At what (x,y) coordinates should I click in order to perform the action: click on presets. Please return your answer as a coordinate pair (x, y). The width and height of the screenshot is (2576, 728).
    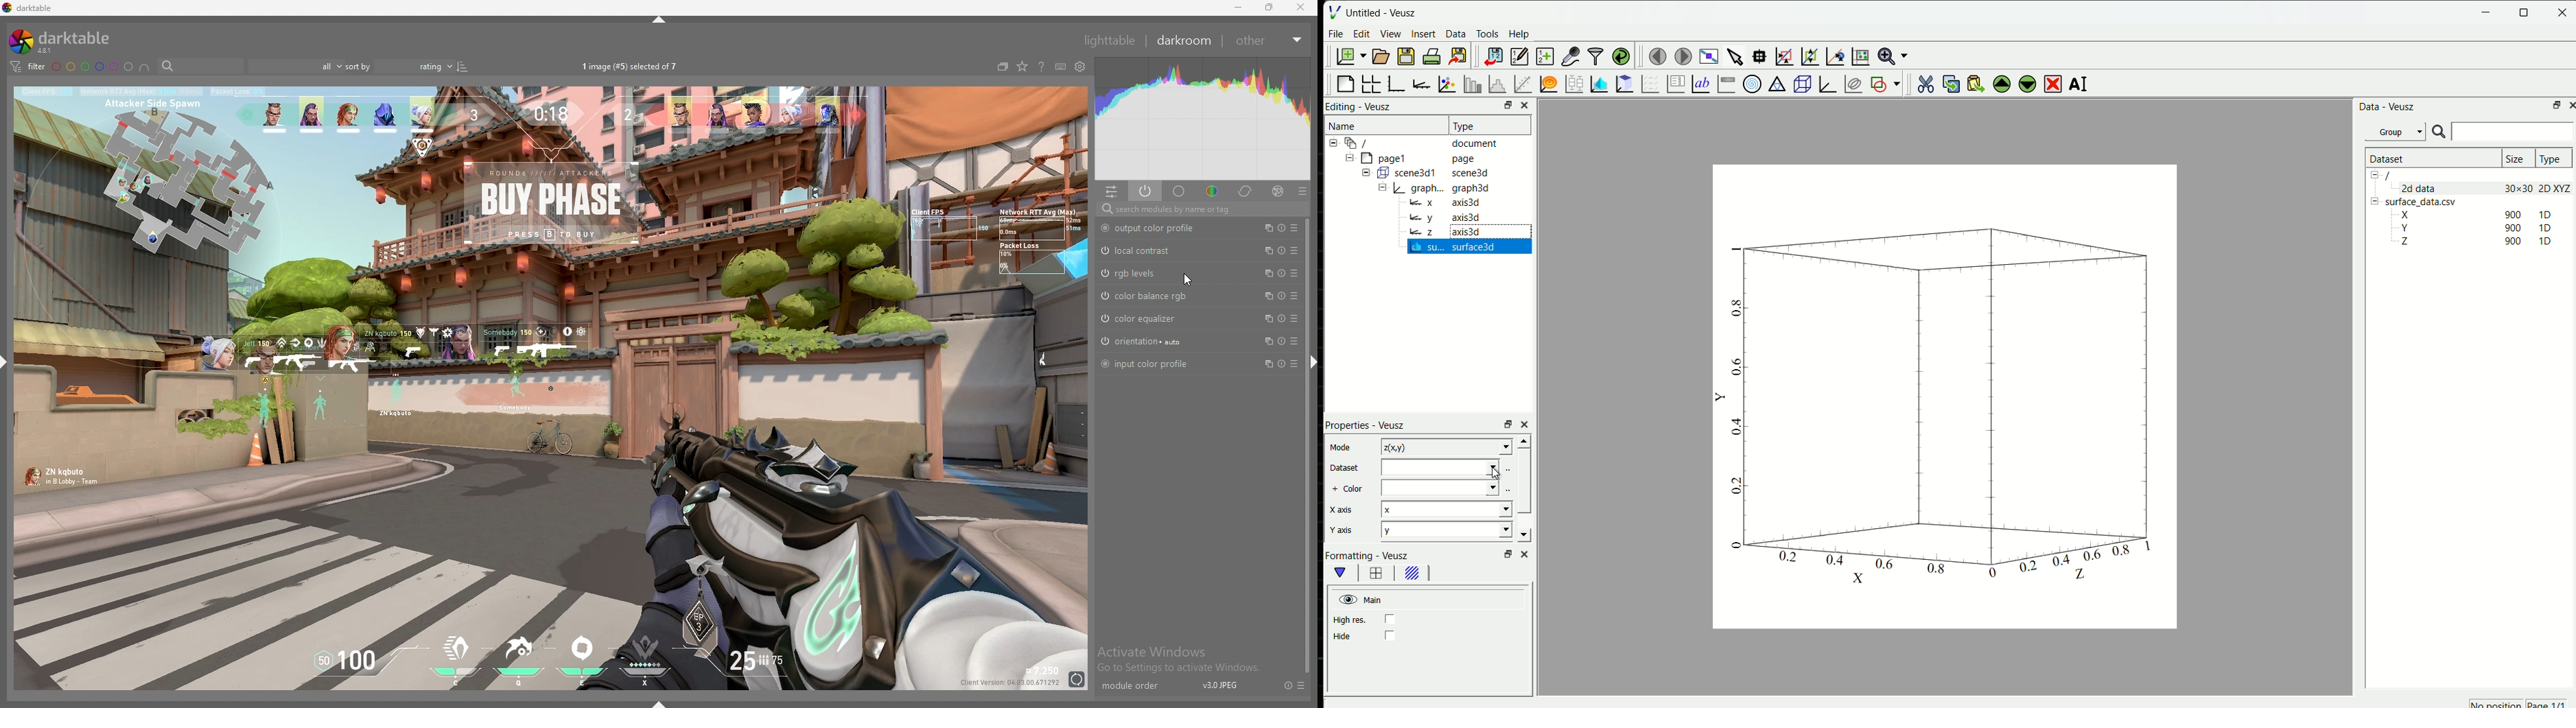
    Looking at the image, I should click on (1295, 341).